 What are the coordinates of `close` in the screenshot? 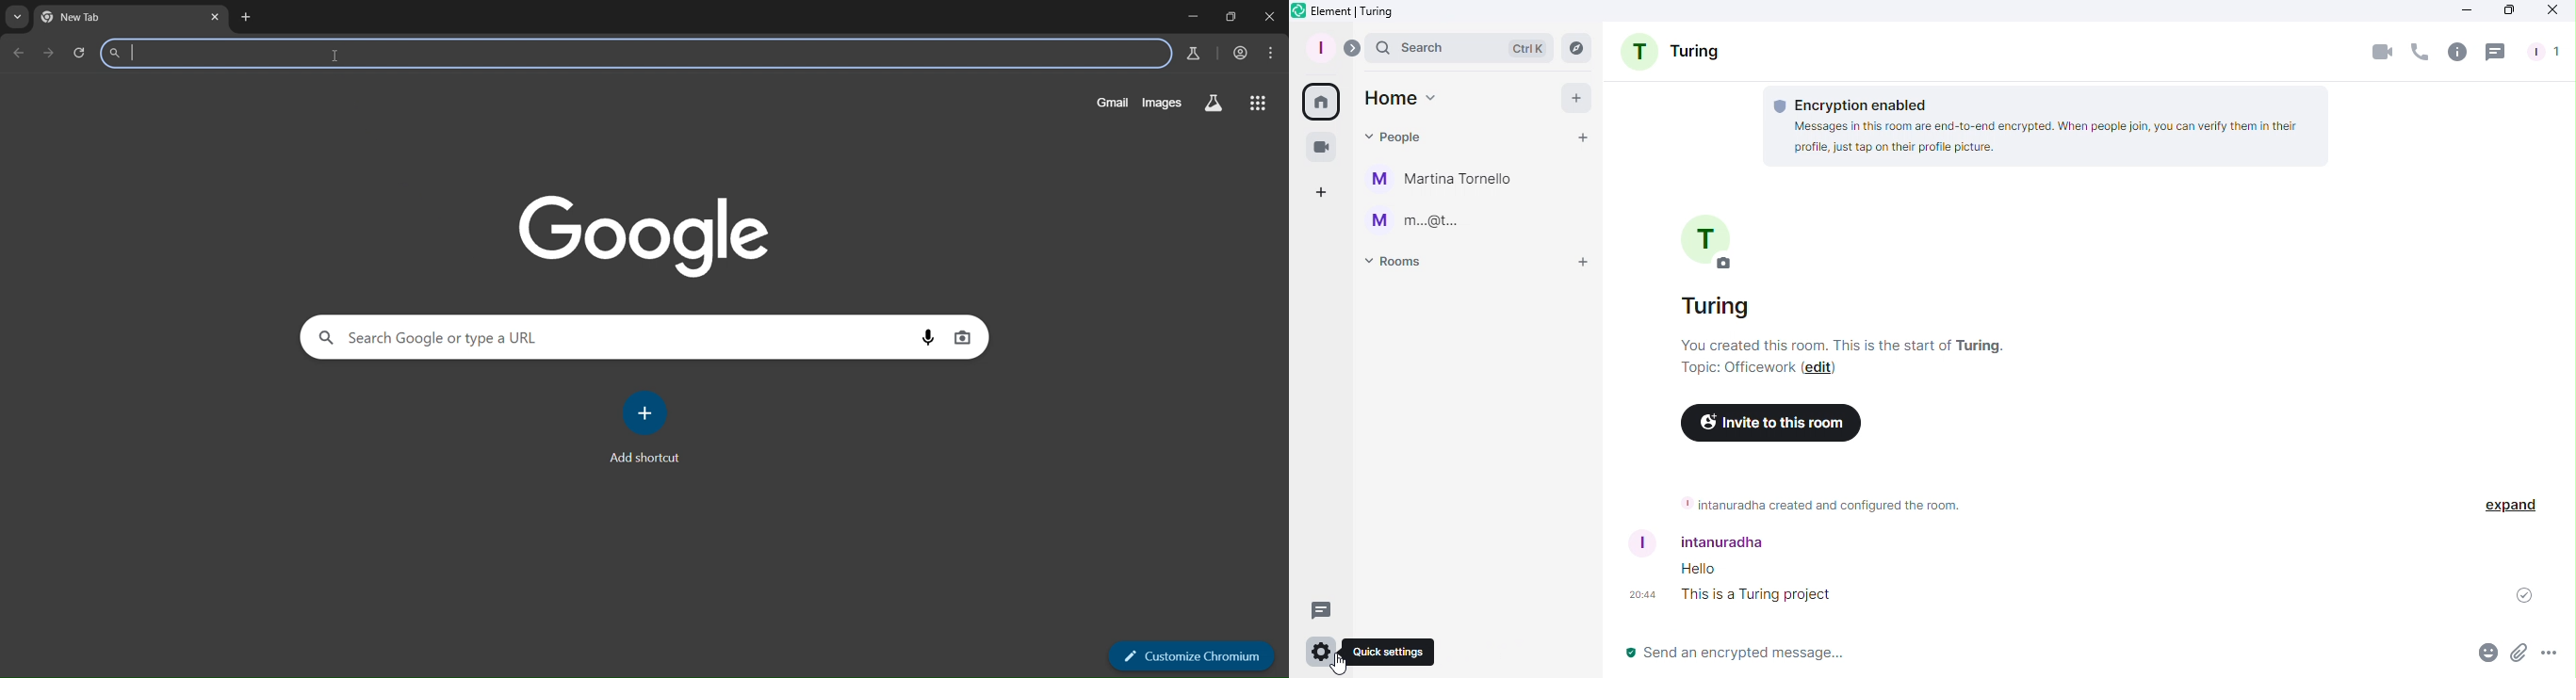 It's located at (1271, 18).